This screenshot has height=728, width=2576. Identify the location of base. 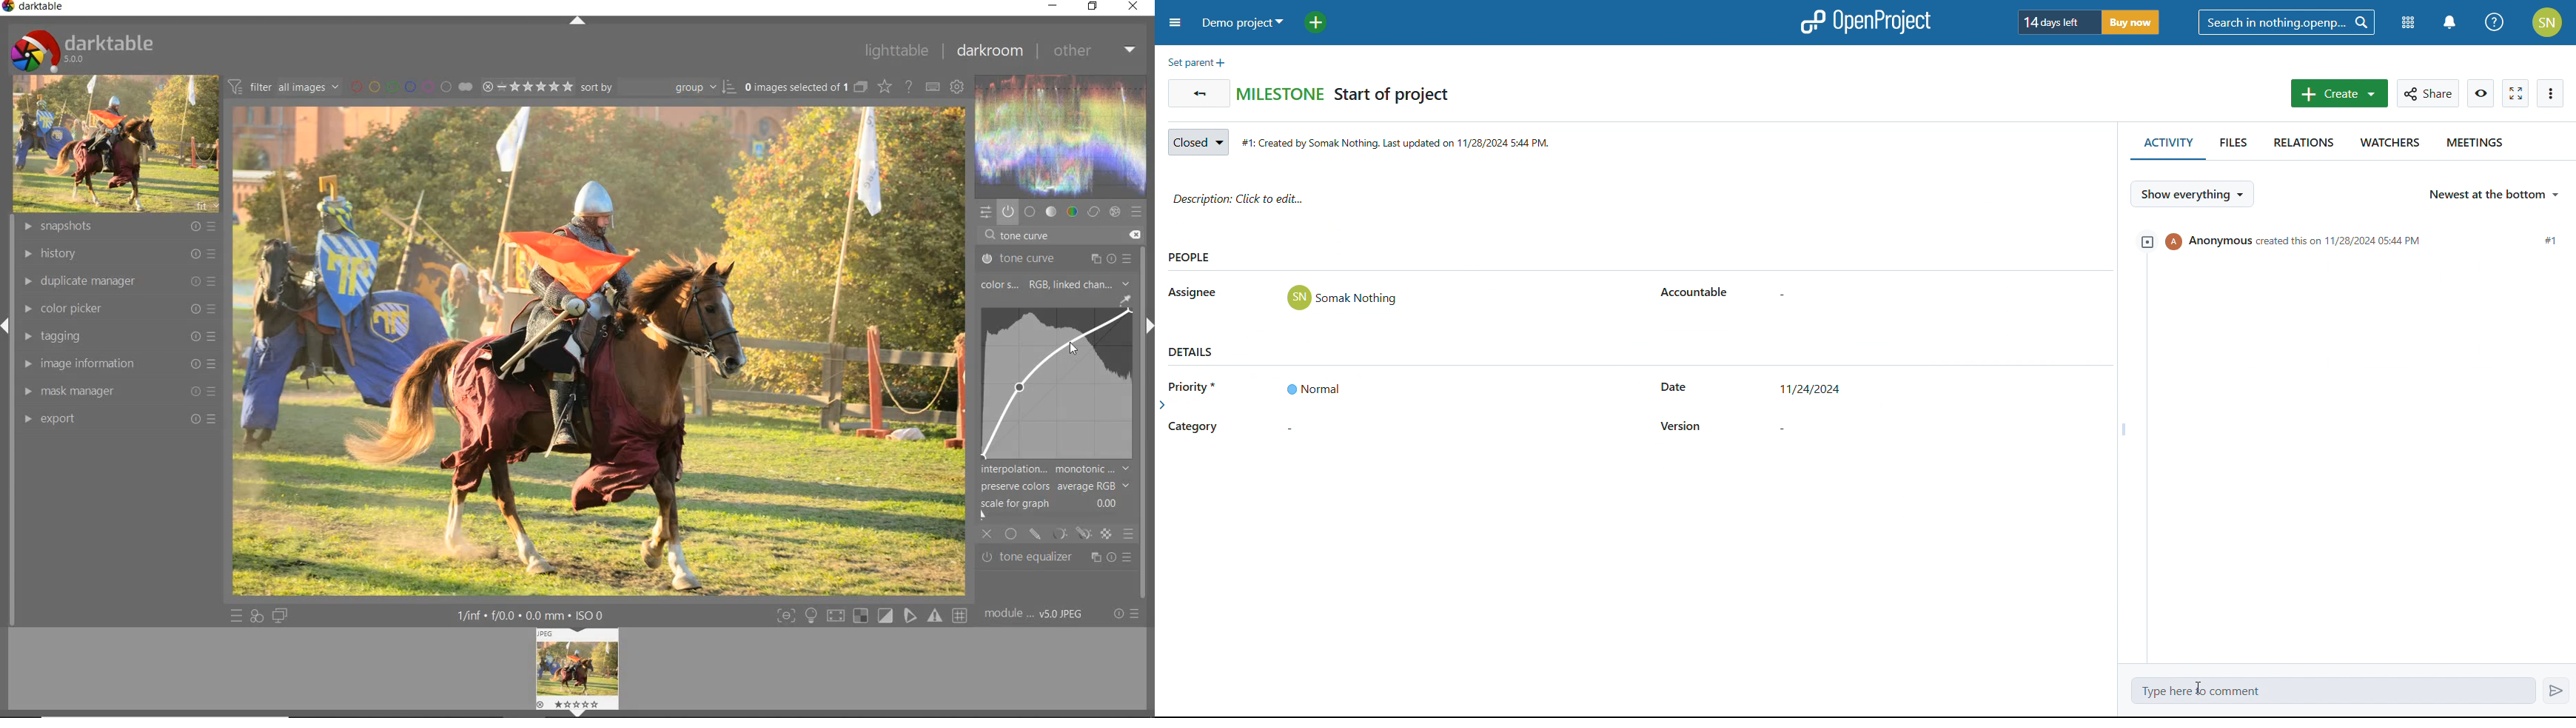
(1030, 213).